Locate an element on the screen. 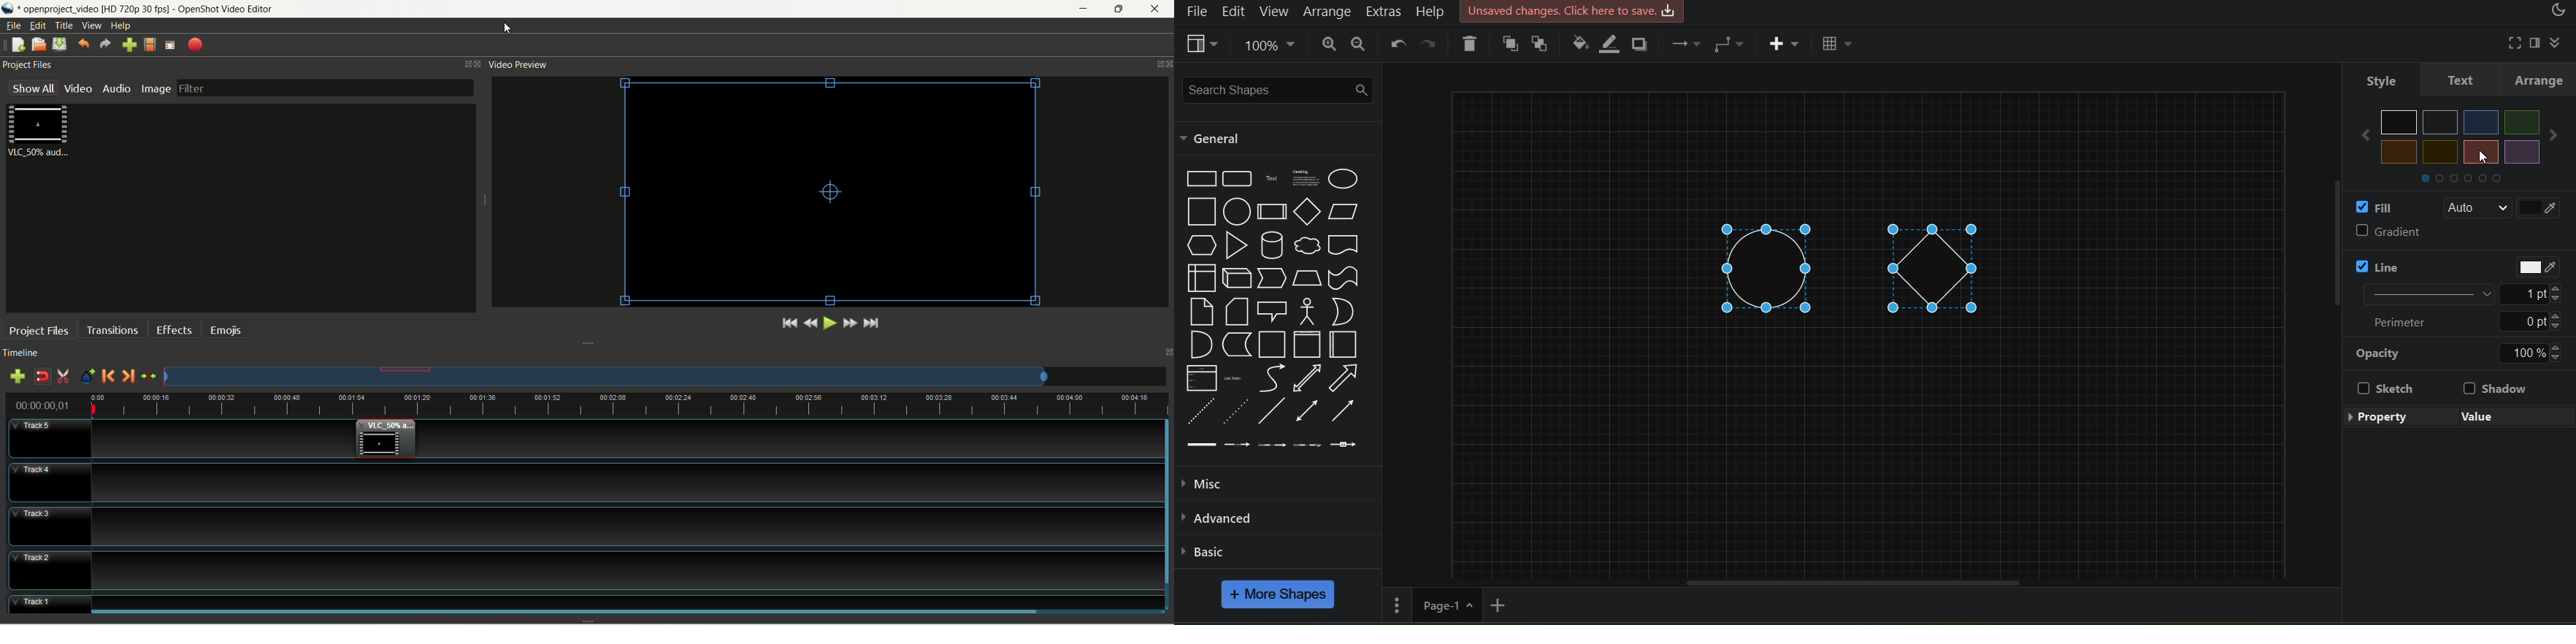  extras is located at coordinates (1381, 11).